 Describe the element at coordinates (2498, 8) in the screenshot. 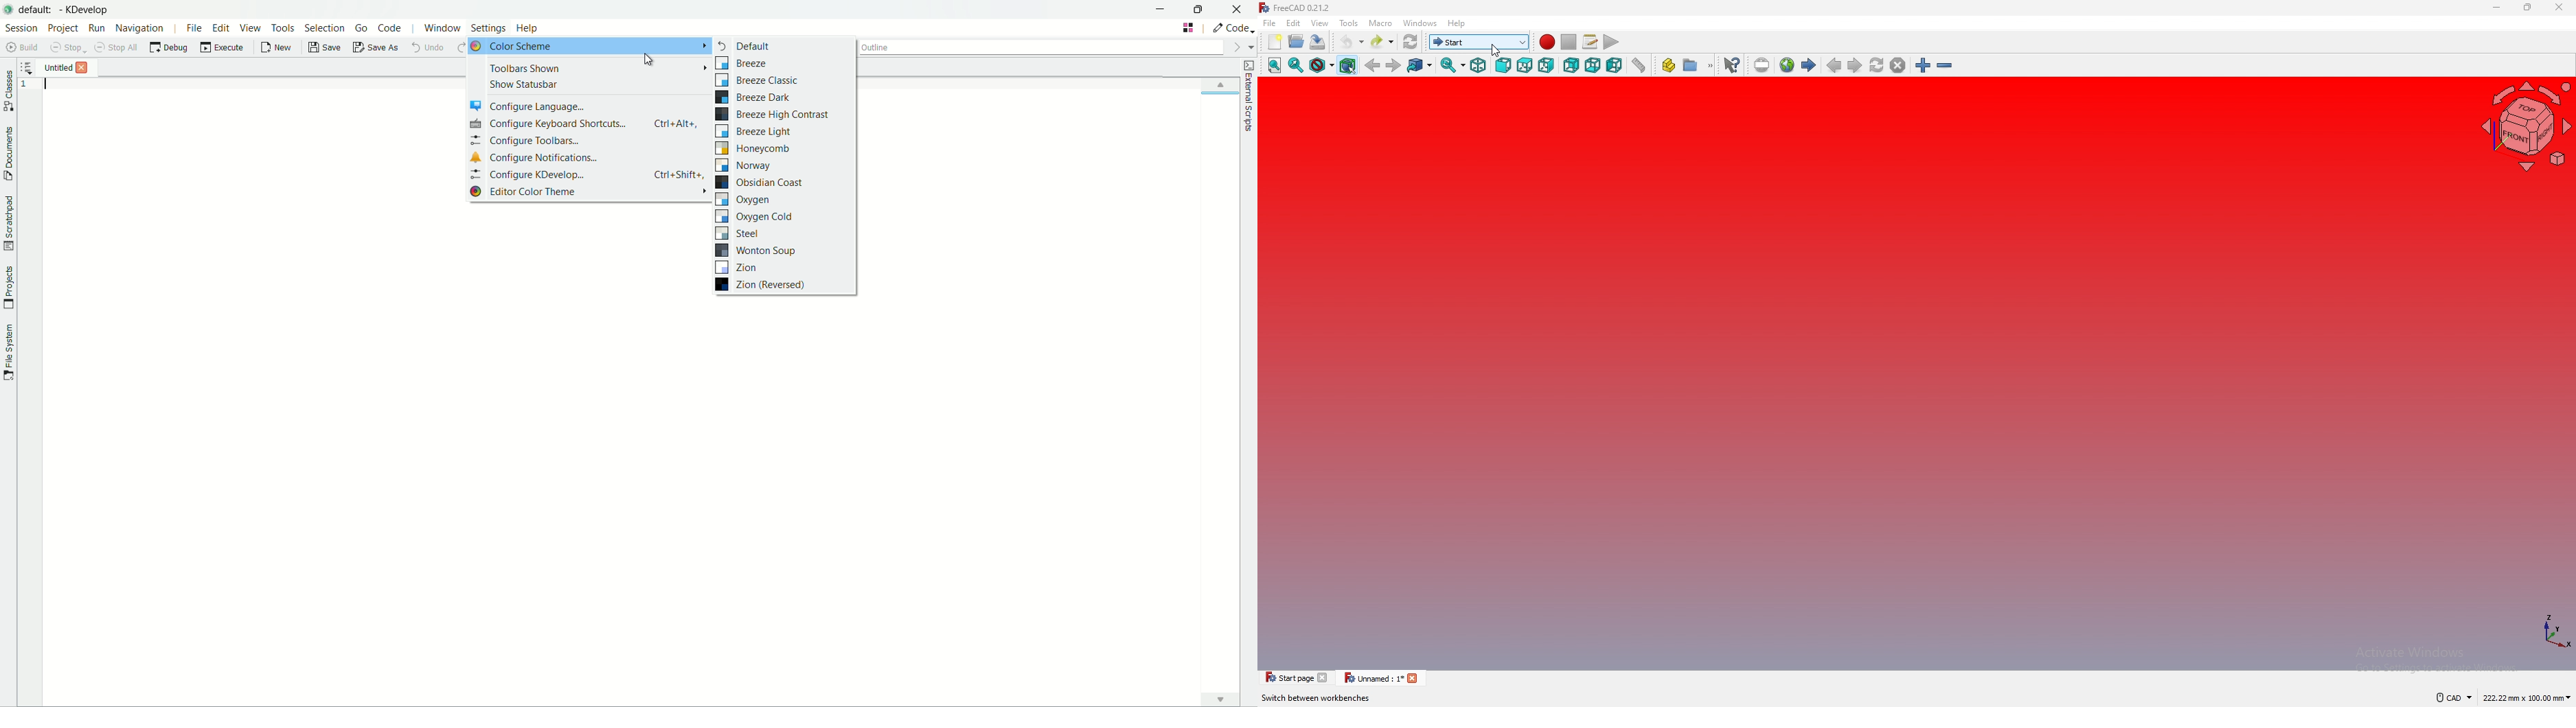

I see `minimize` at that location.